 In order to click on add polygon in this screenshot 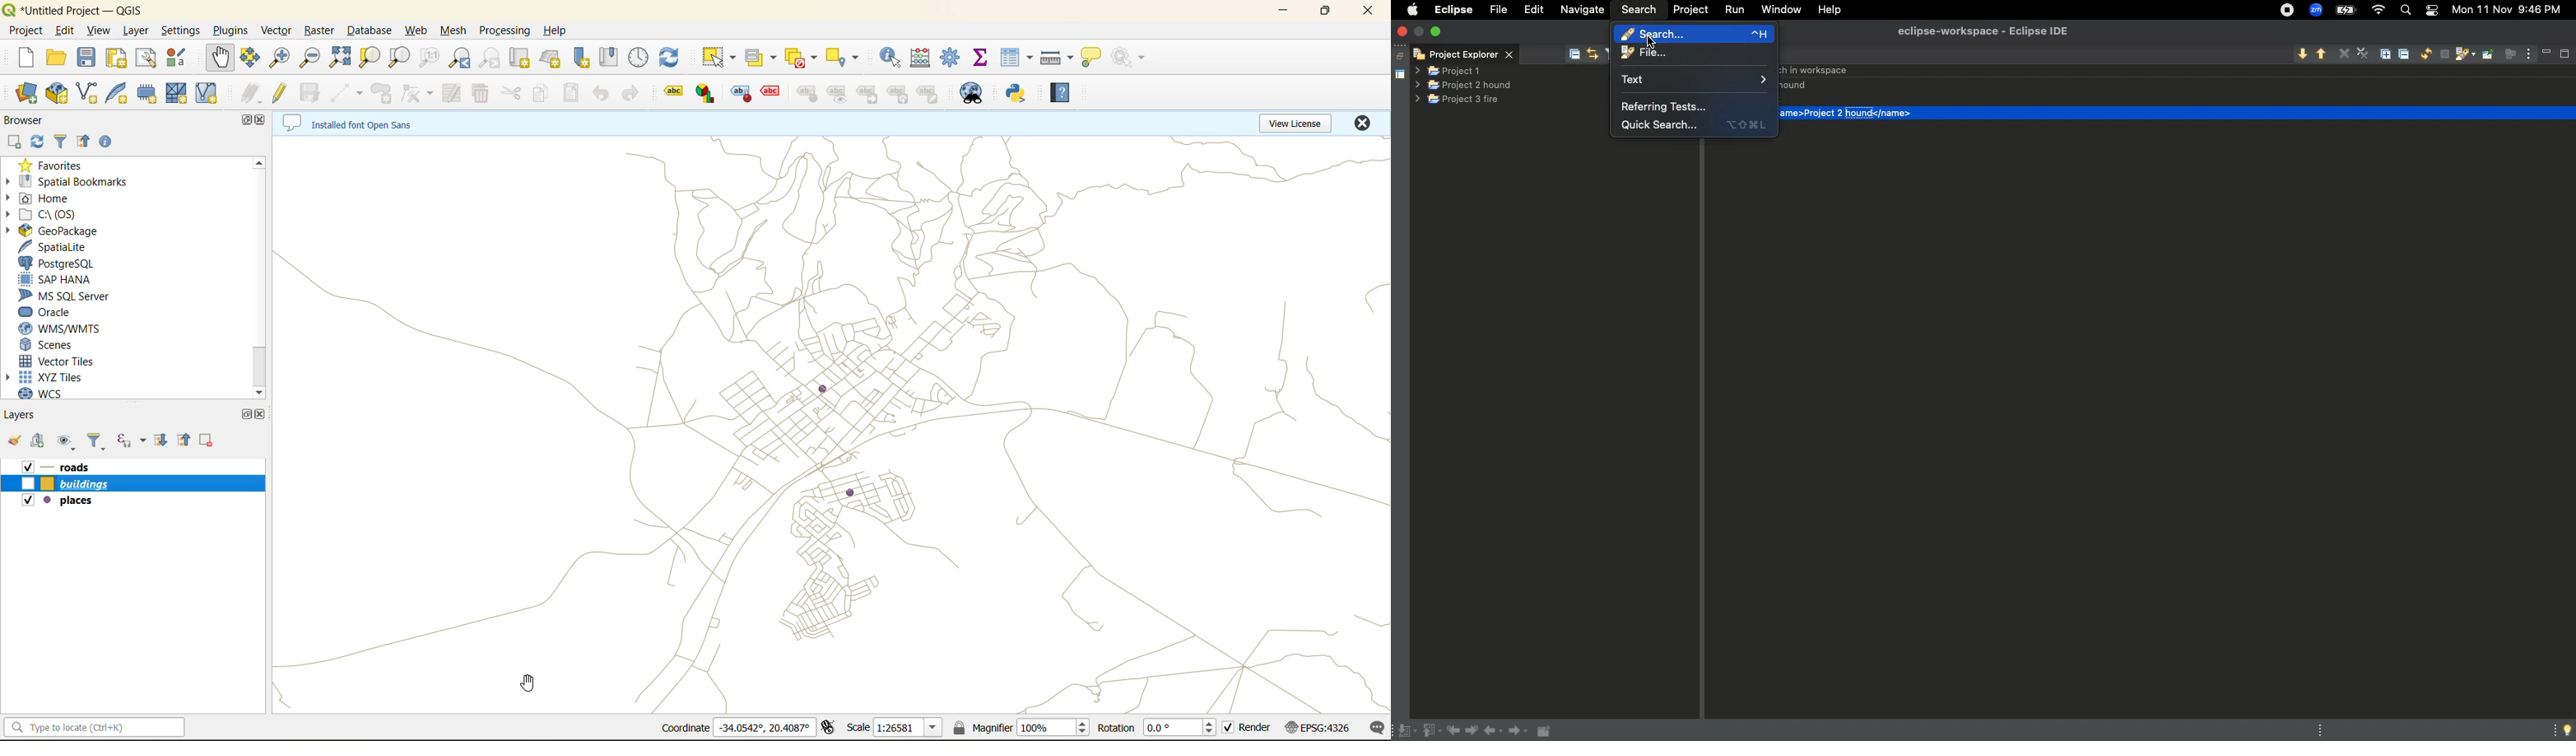, I will do `click(386, 94)`.